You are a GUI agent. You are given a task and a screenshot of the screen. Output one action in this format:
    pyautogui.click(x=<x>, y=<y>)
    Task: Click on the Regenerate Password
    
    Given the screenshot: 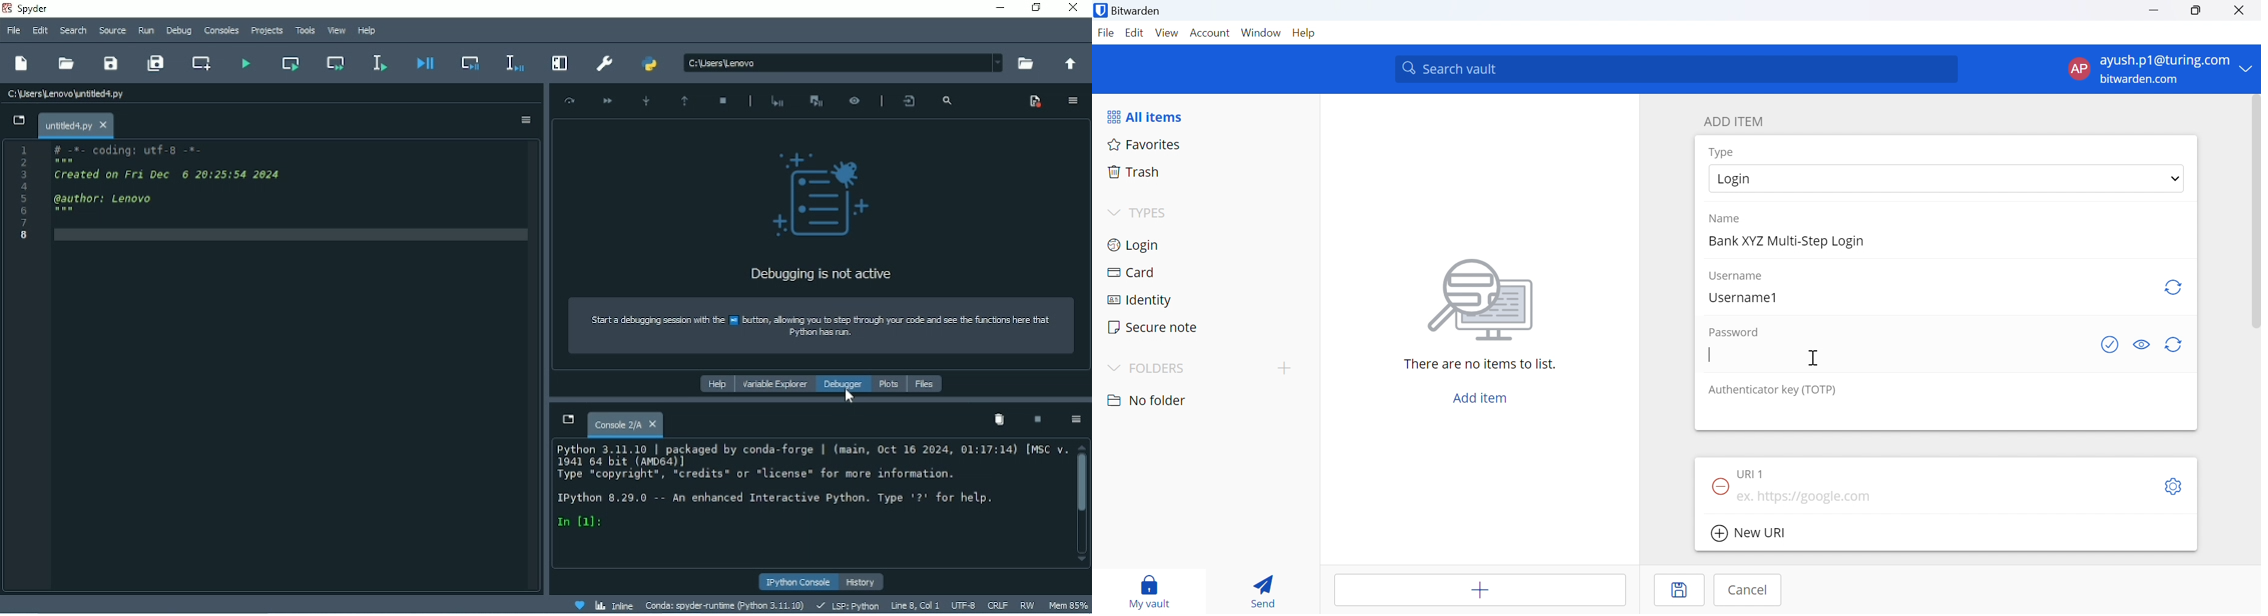 What is the action you would take?
    pyautogui.click(x=2176, y=344)
    